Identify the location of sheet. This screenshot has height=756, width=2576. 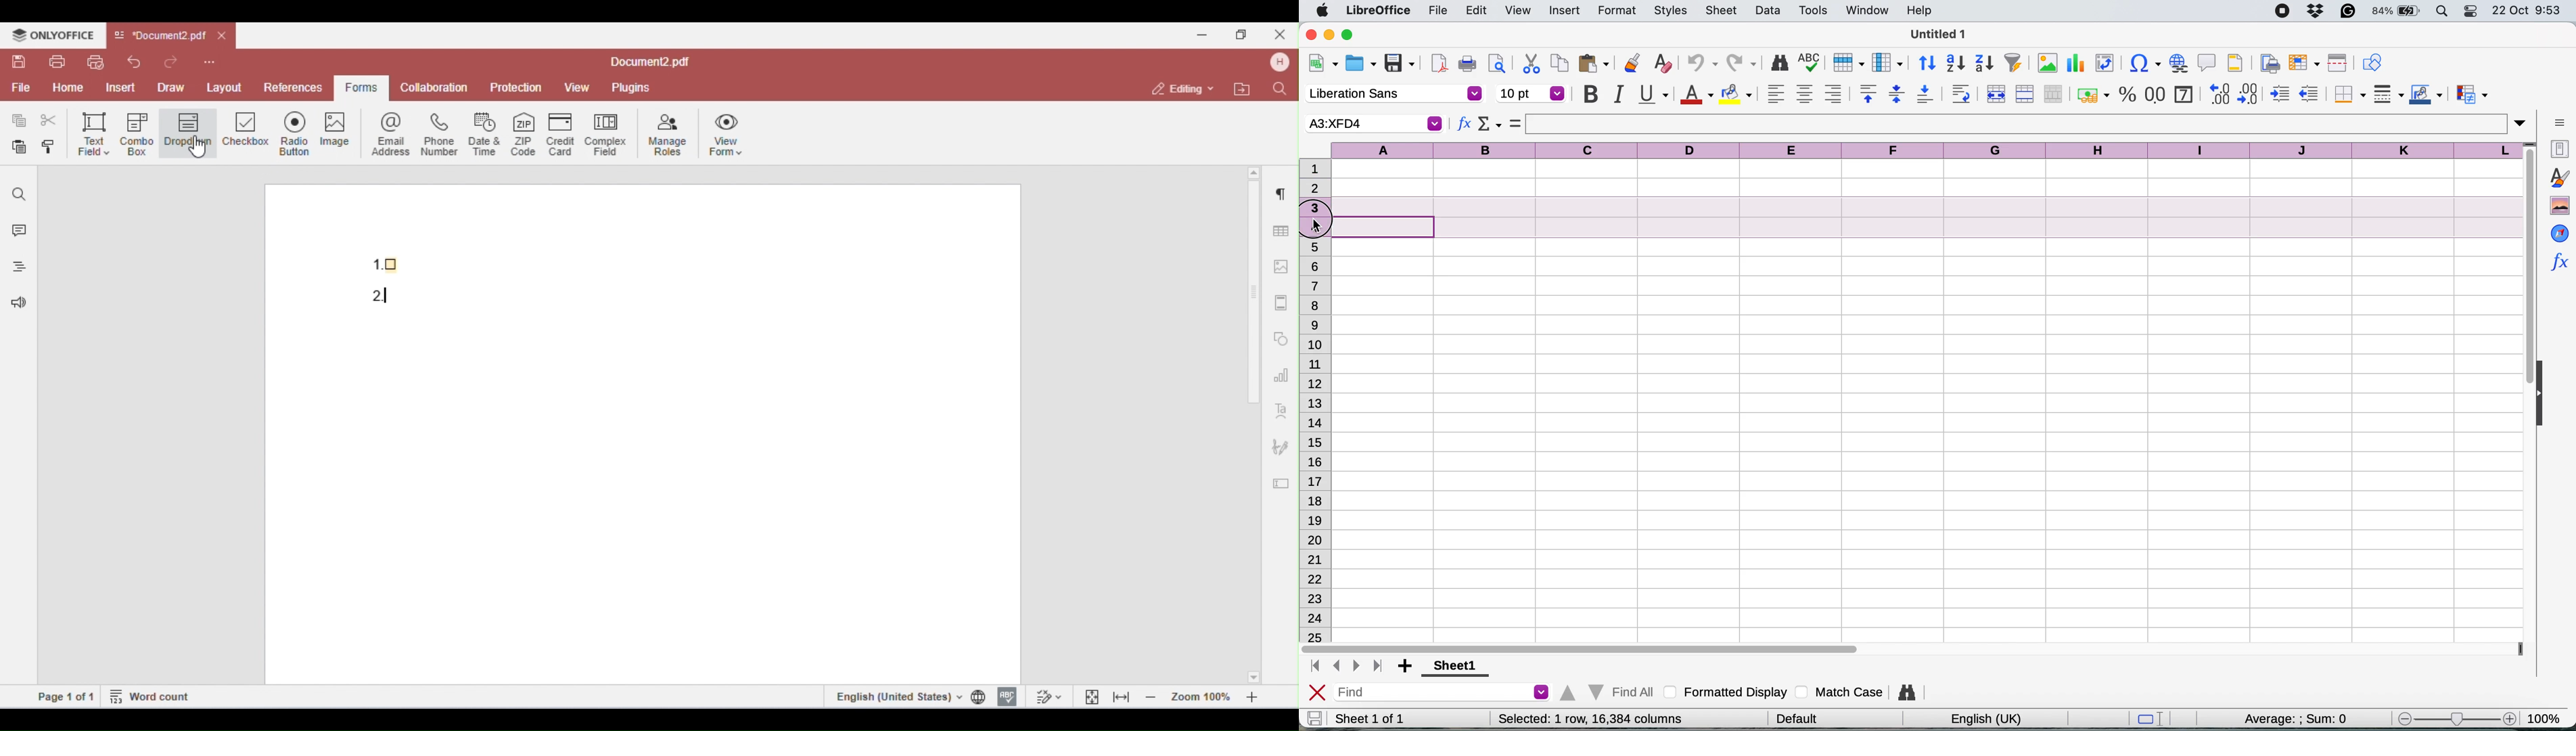
(1722, 10).